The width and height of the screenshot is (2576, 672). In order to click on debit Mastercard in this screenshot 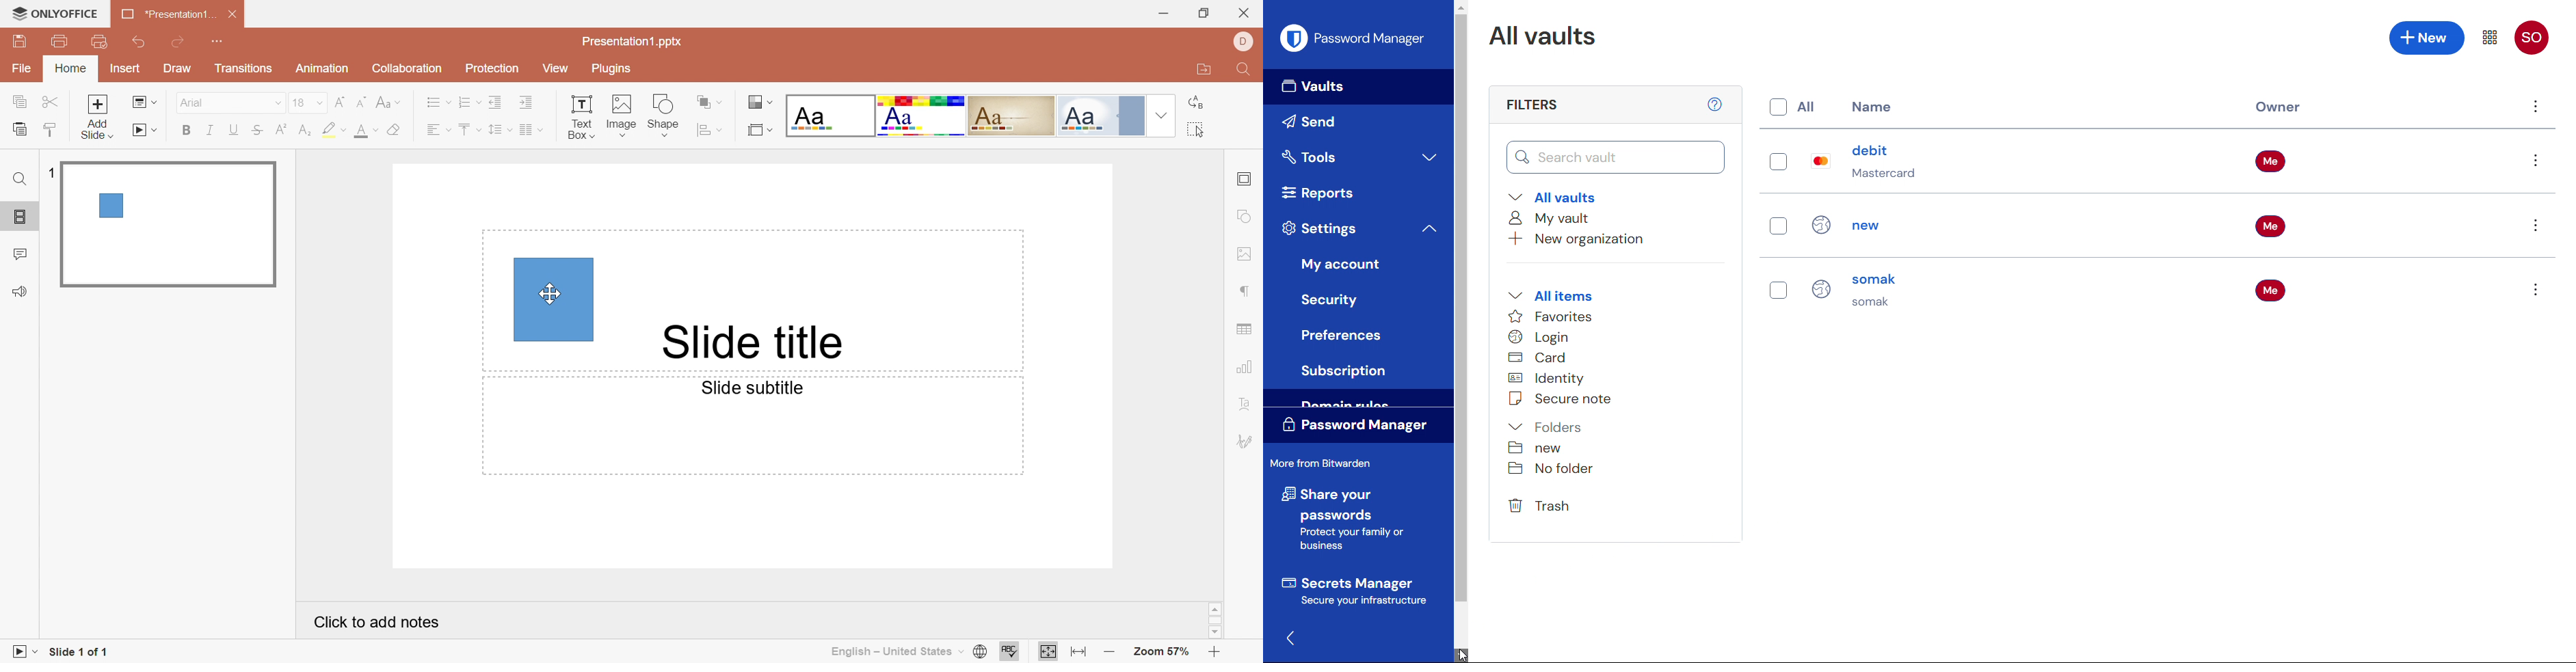, I will do `click(1888, 163)`.